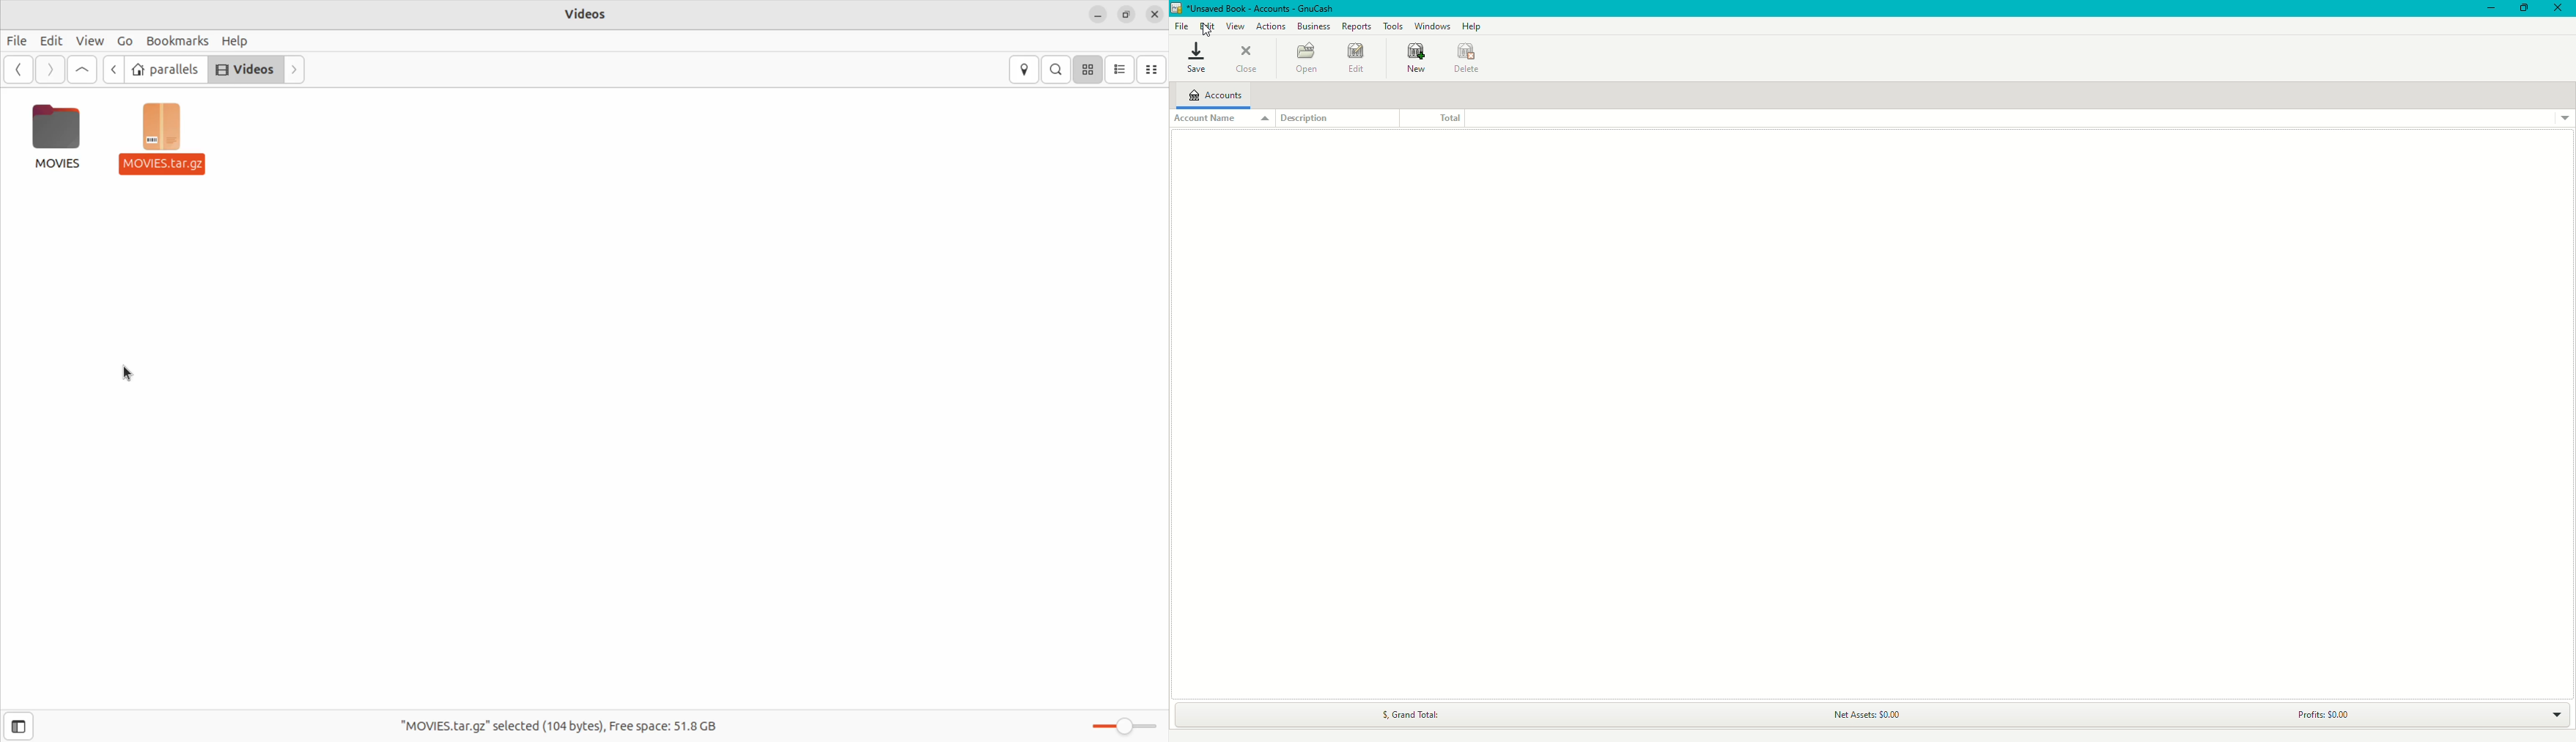 This screenshot has width=2576, height=756. What do you see at coordinates (60, 137) in the screenshot?
I see `movies folder` at bounding box center [60, 137].